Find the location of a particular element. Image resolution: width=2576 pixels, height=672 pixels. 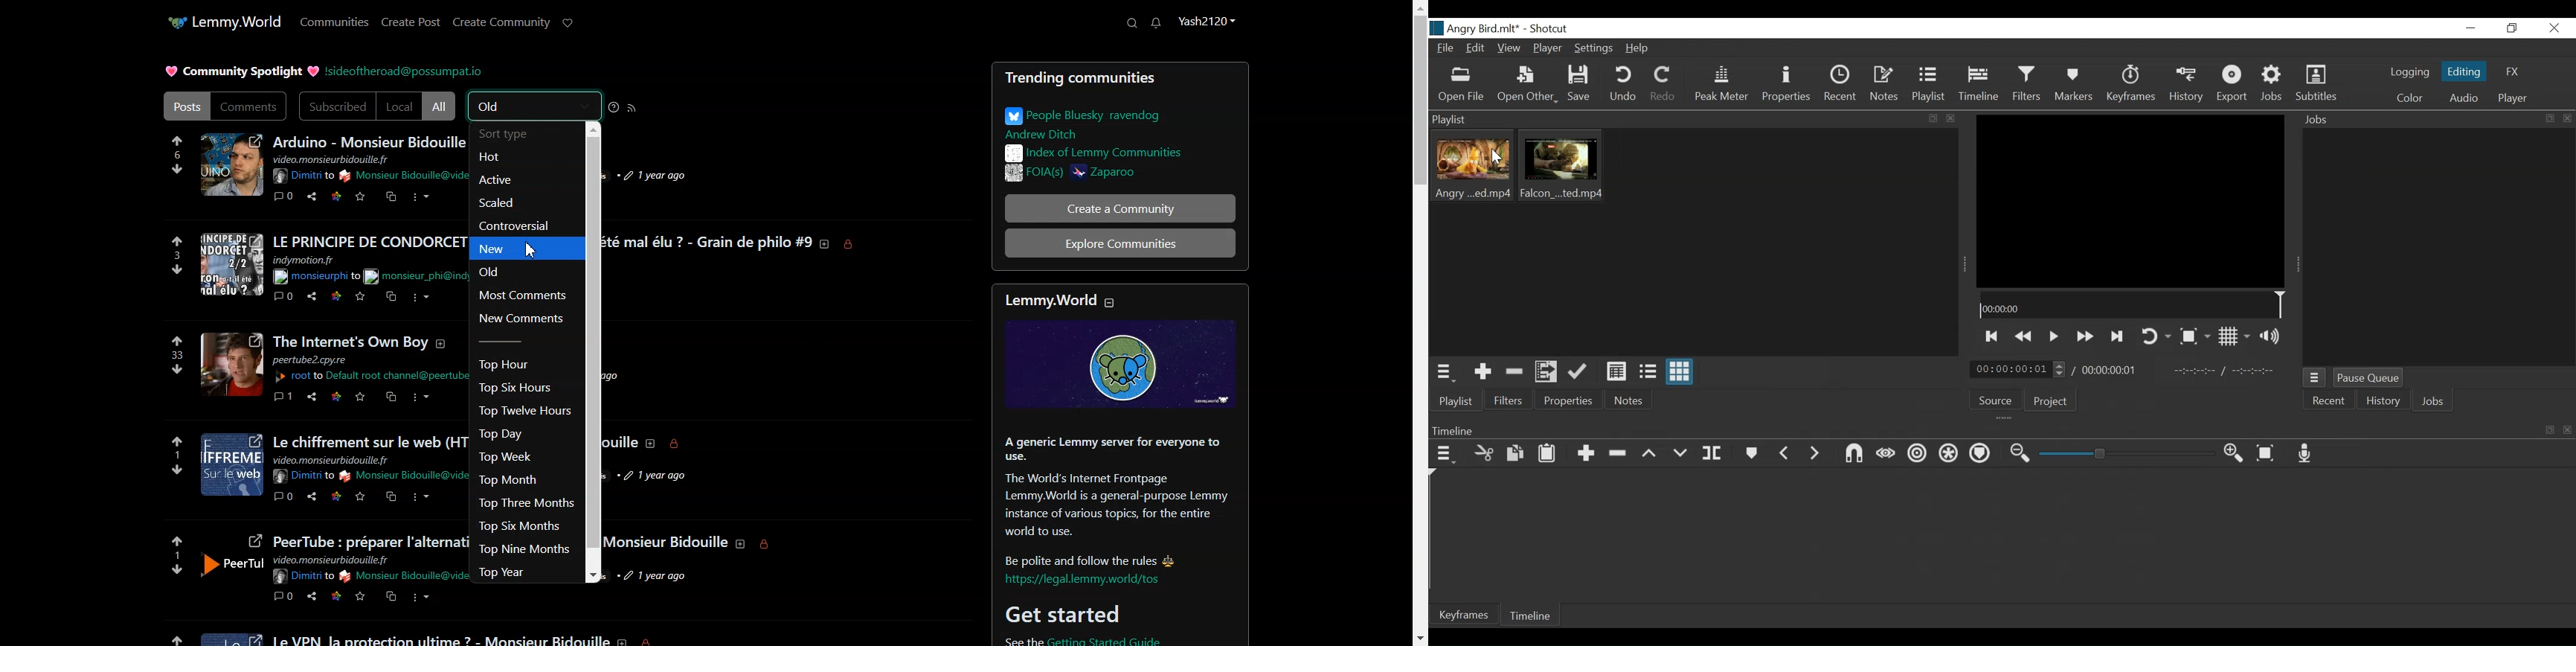

 is located at coordinates (283, 296).